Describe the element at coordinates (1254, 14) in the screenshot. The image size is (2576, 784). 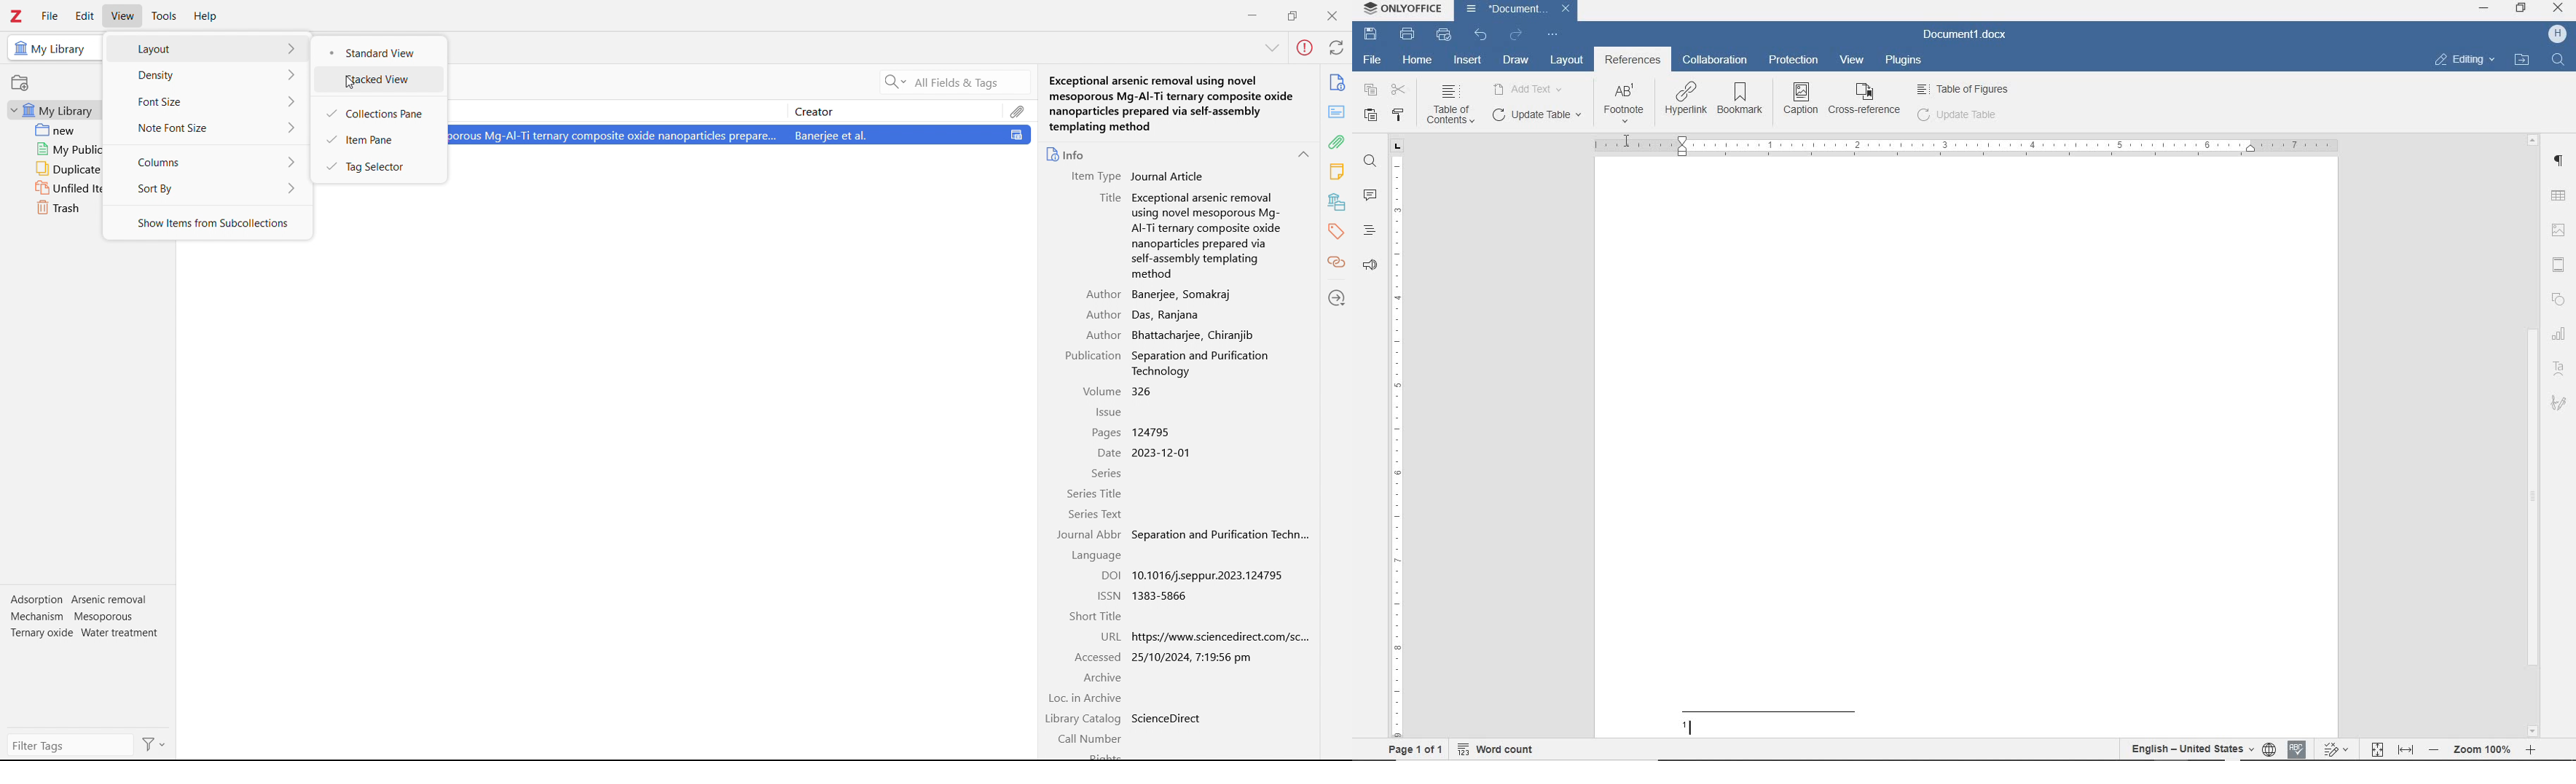
I see `minimize` at that location.